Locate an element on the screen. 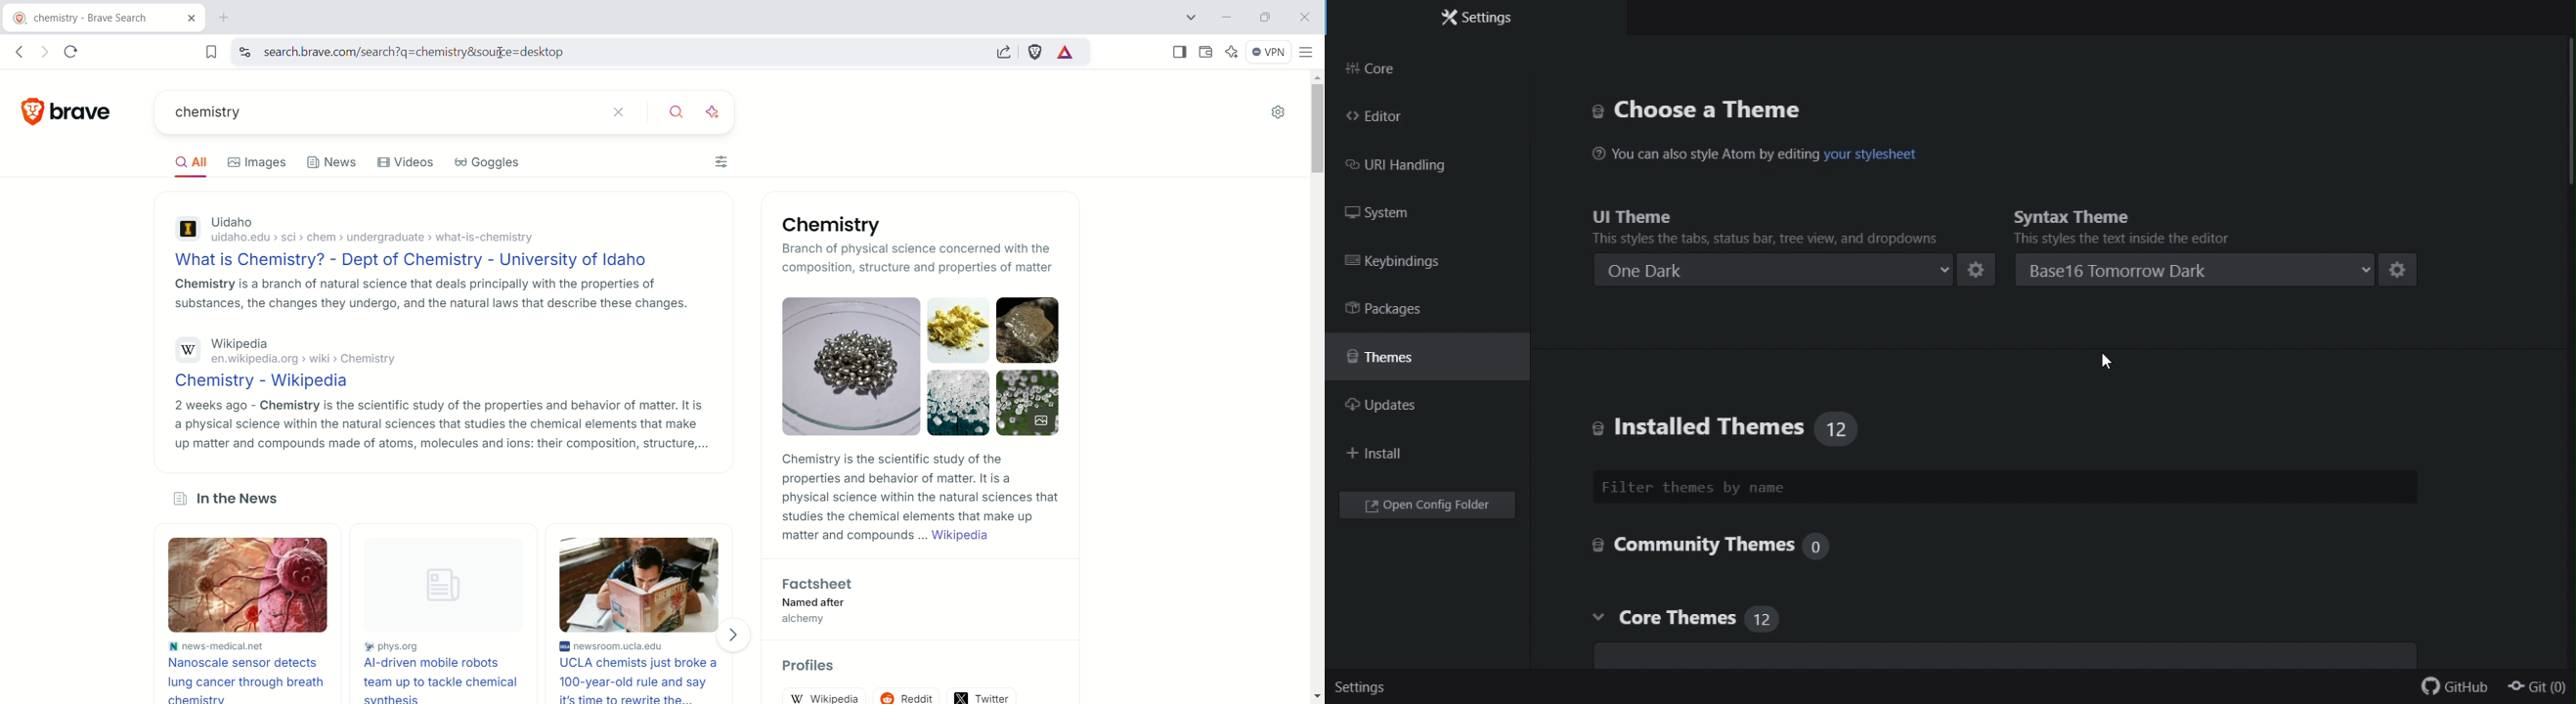 Image resolution: width=2576 pixels, height=728 pixels. github is located at coordinates (2462, 690).